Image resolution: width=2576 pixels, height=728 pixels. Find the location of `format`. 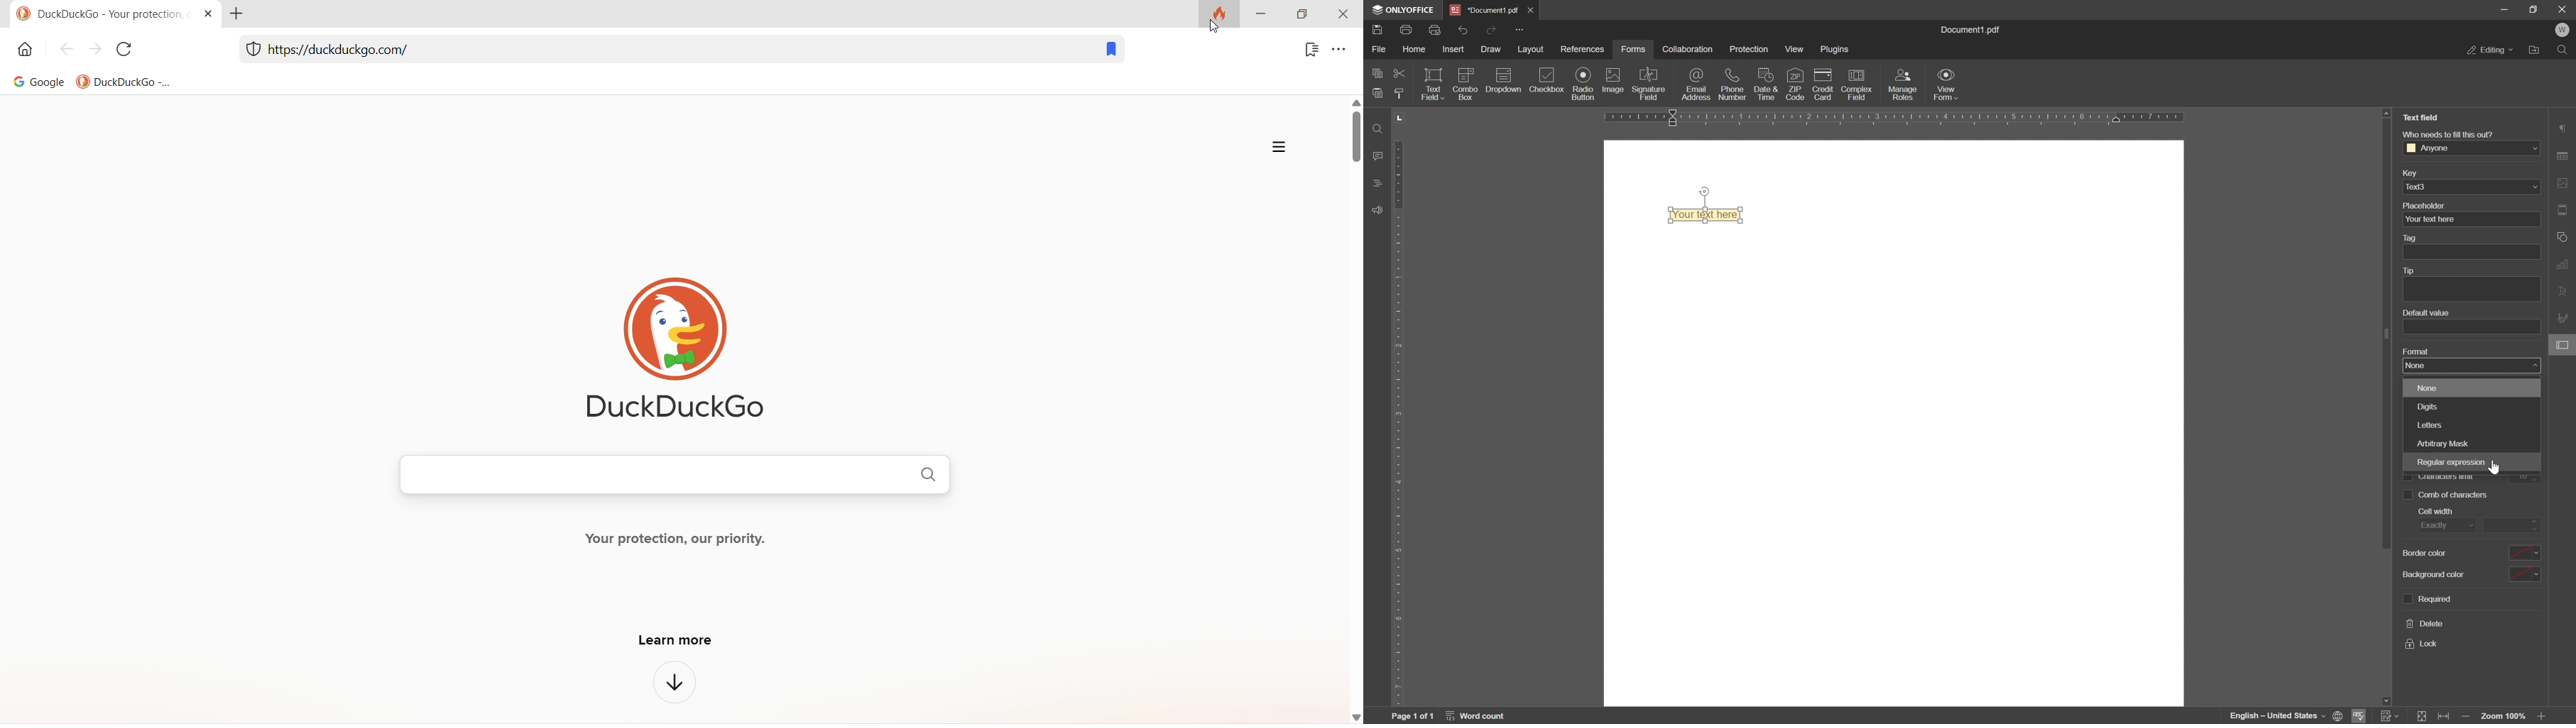

format is located at coordinates (2415, 350).